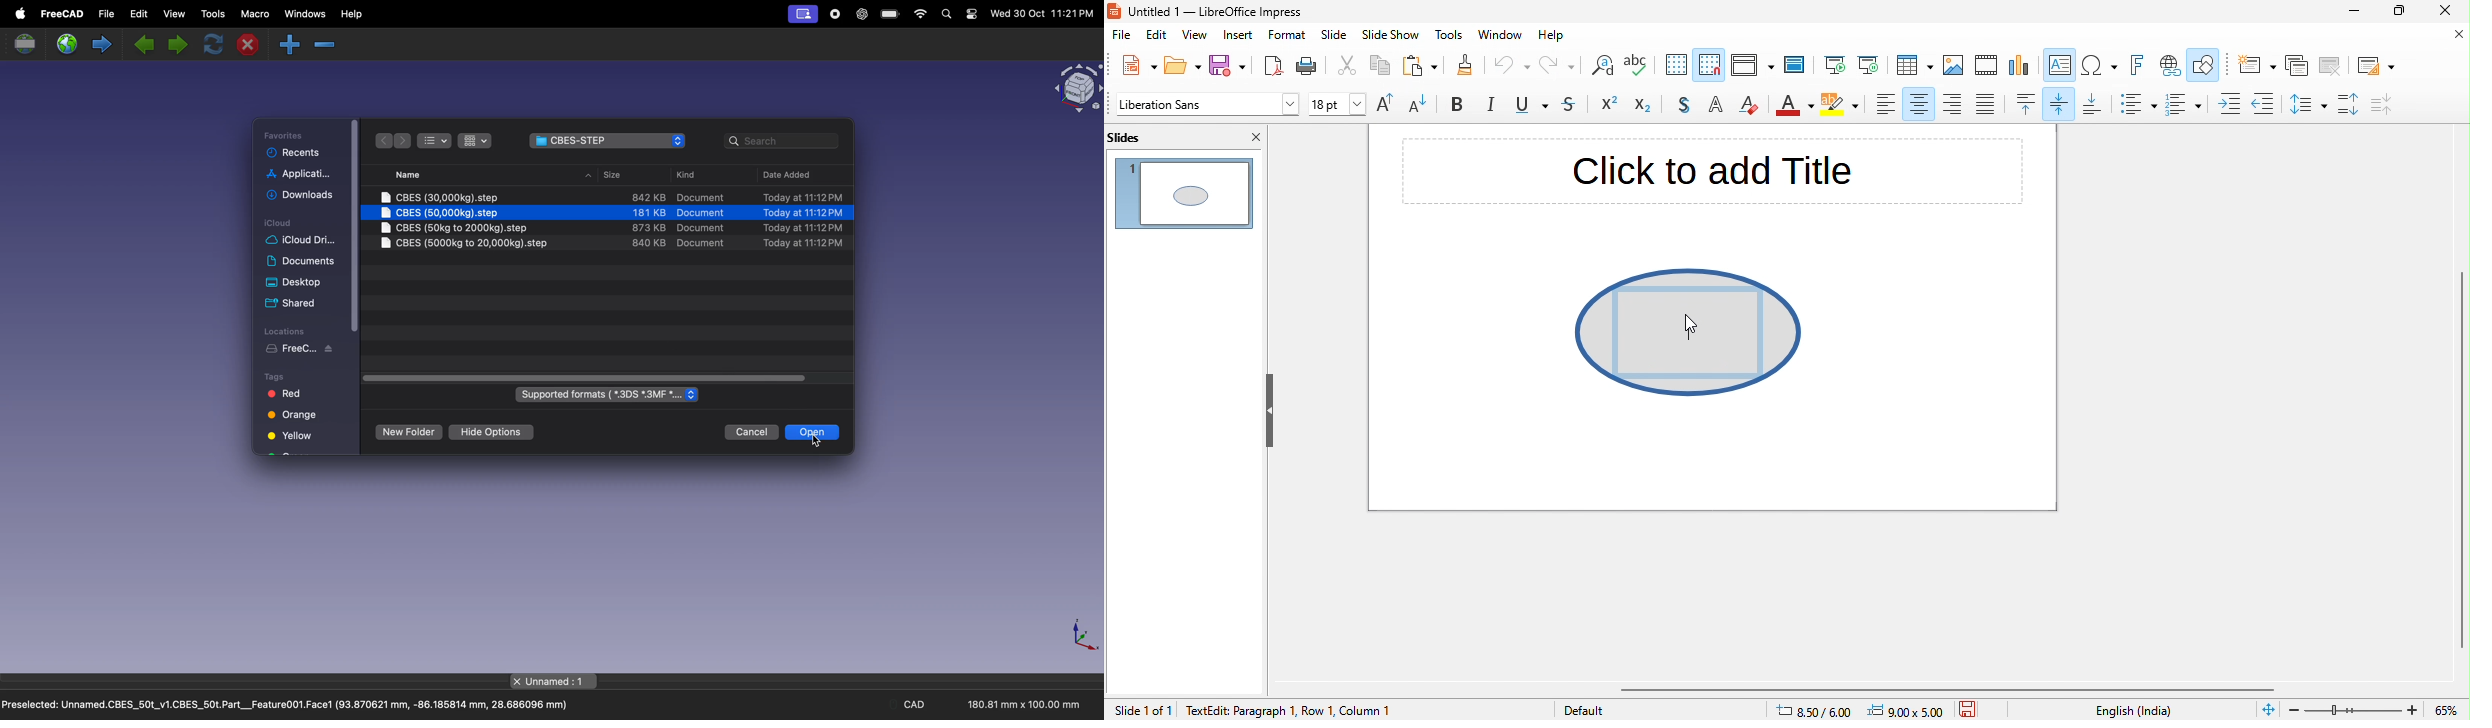 This screenshot has height=728, width=2492. What do you see at coordinates (1534, 107) in the screenshot?
I see `underline` at bounding box center [1534, 107].